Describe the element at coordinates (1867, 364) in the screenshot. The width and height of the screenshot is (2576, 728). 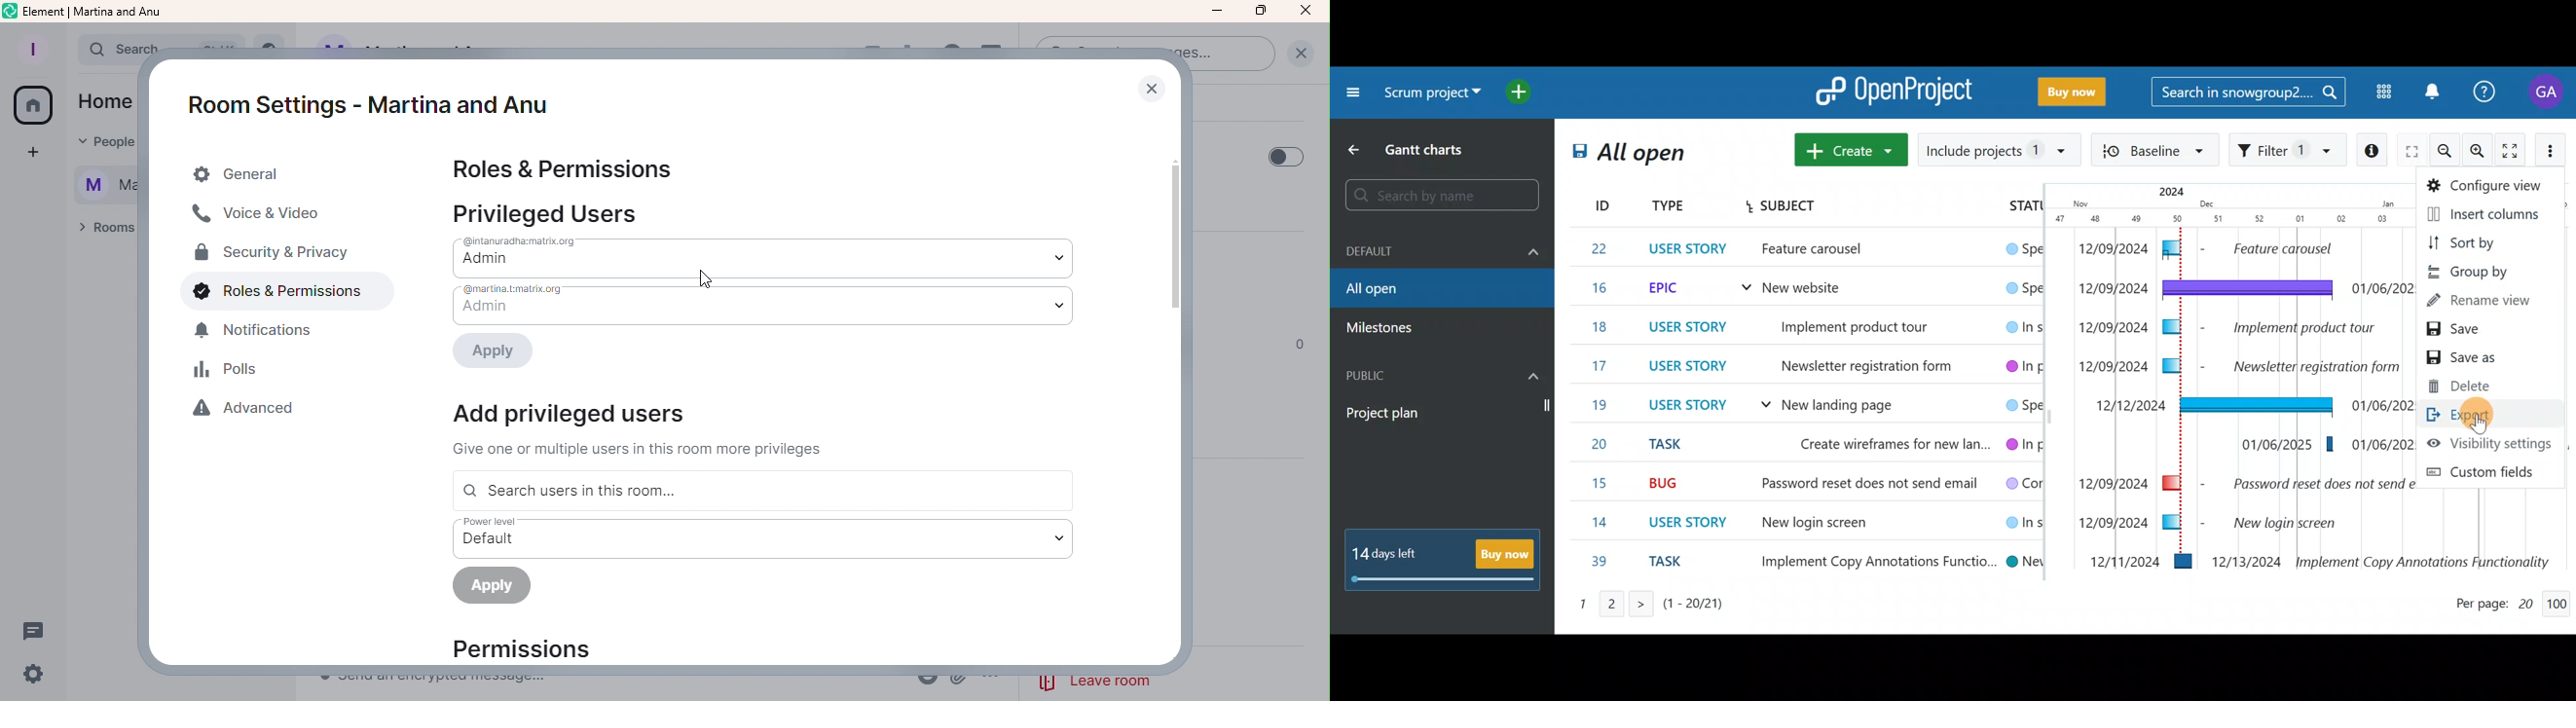
I see `Newsletter registration form` at that location.